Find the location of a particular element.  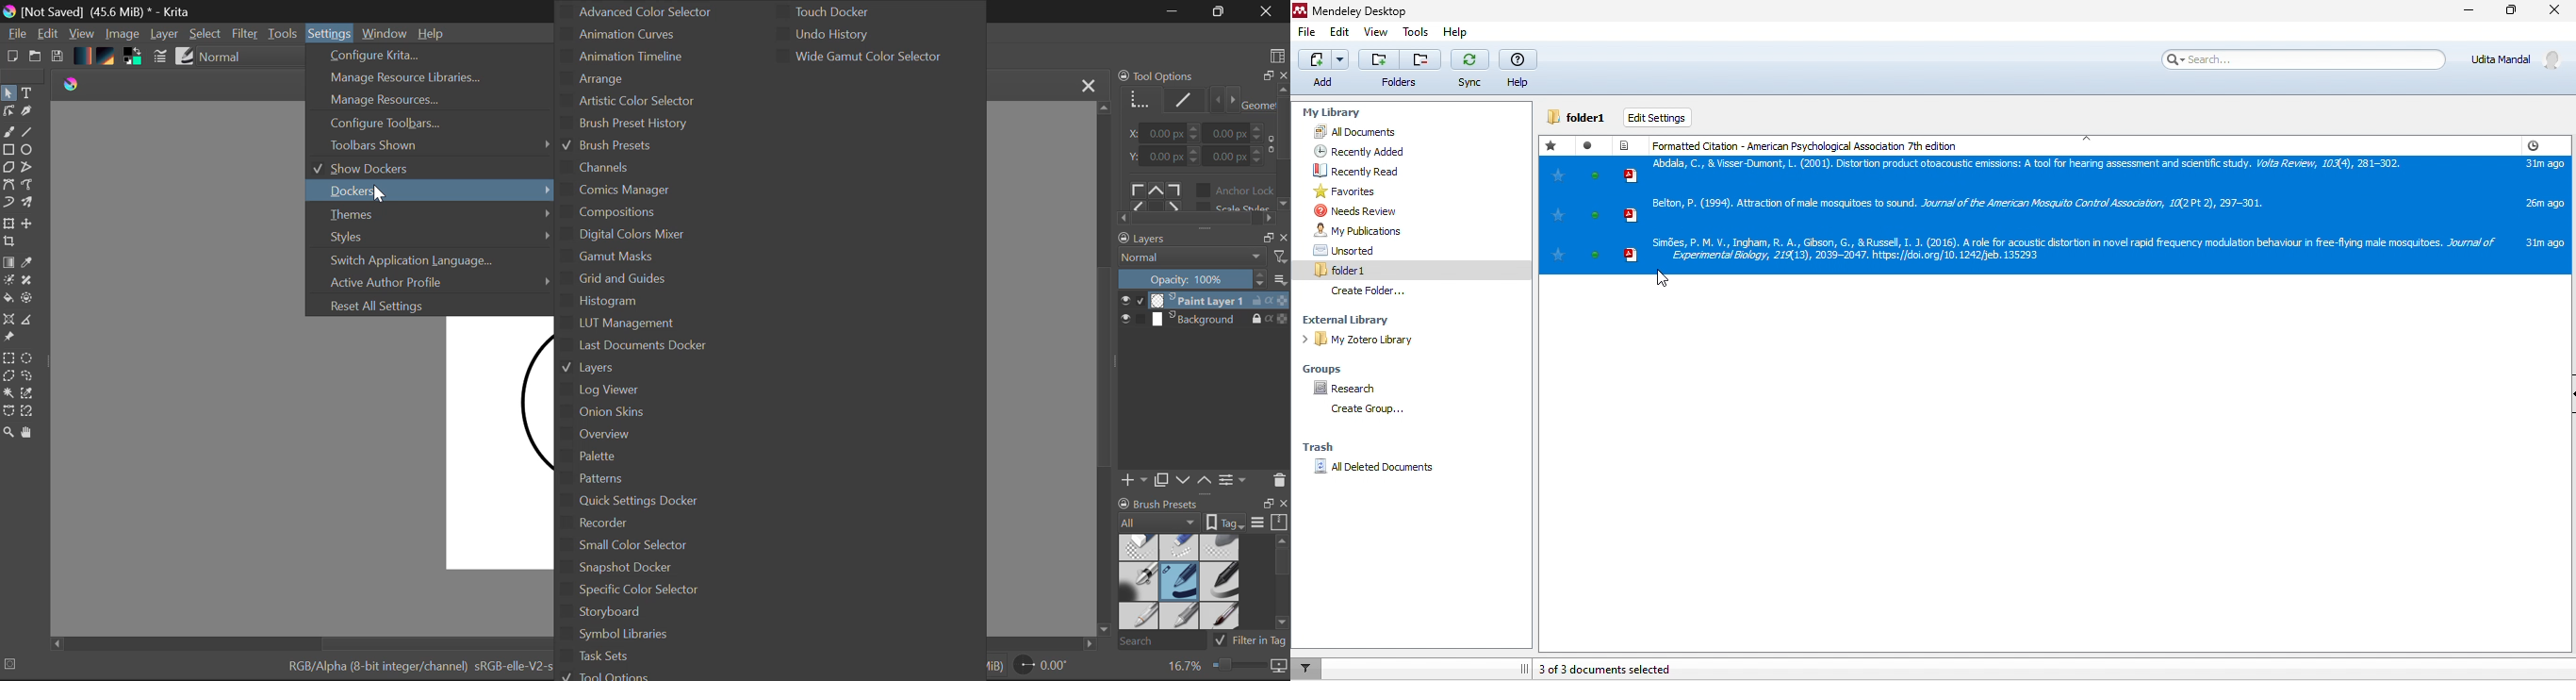

minimize is located at coordinates (2459, 16).